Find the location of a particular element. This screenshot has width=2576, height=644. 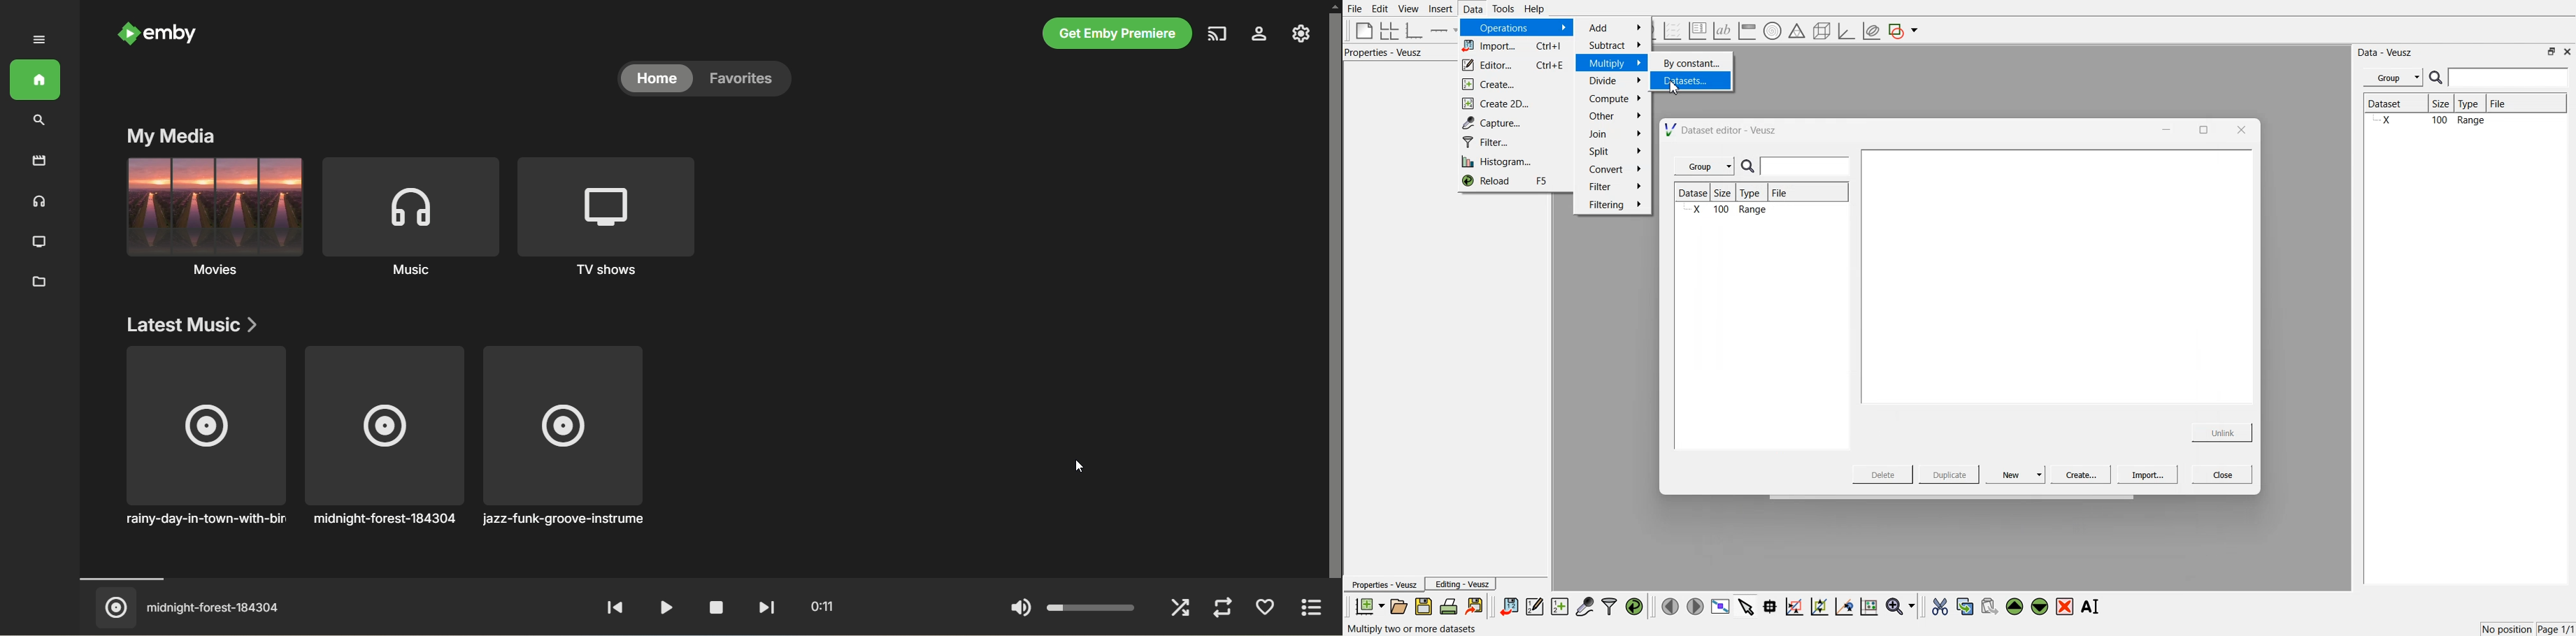

copy the selected widgets is located at coordinates (1965, 606).